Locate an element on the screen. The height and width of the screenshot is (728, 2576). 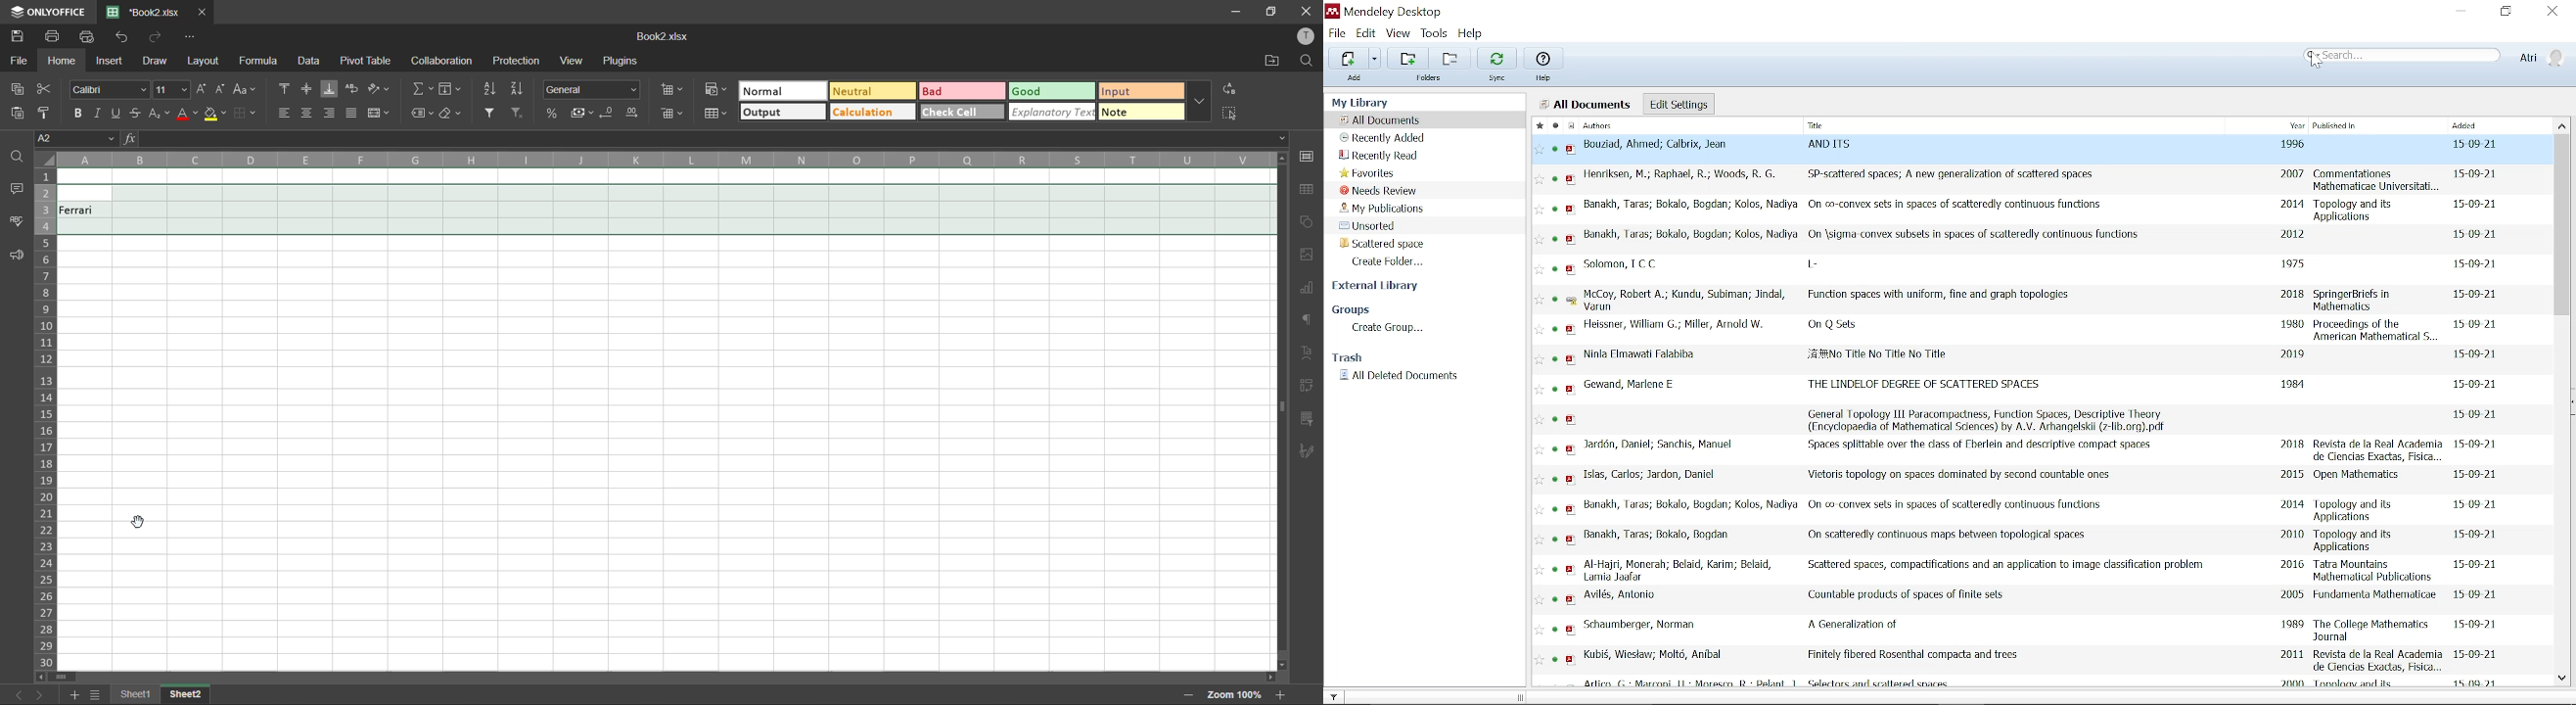
Add to favorite is located at coordinates (1540, 299).